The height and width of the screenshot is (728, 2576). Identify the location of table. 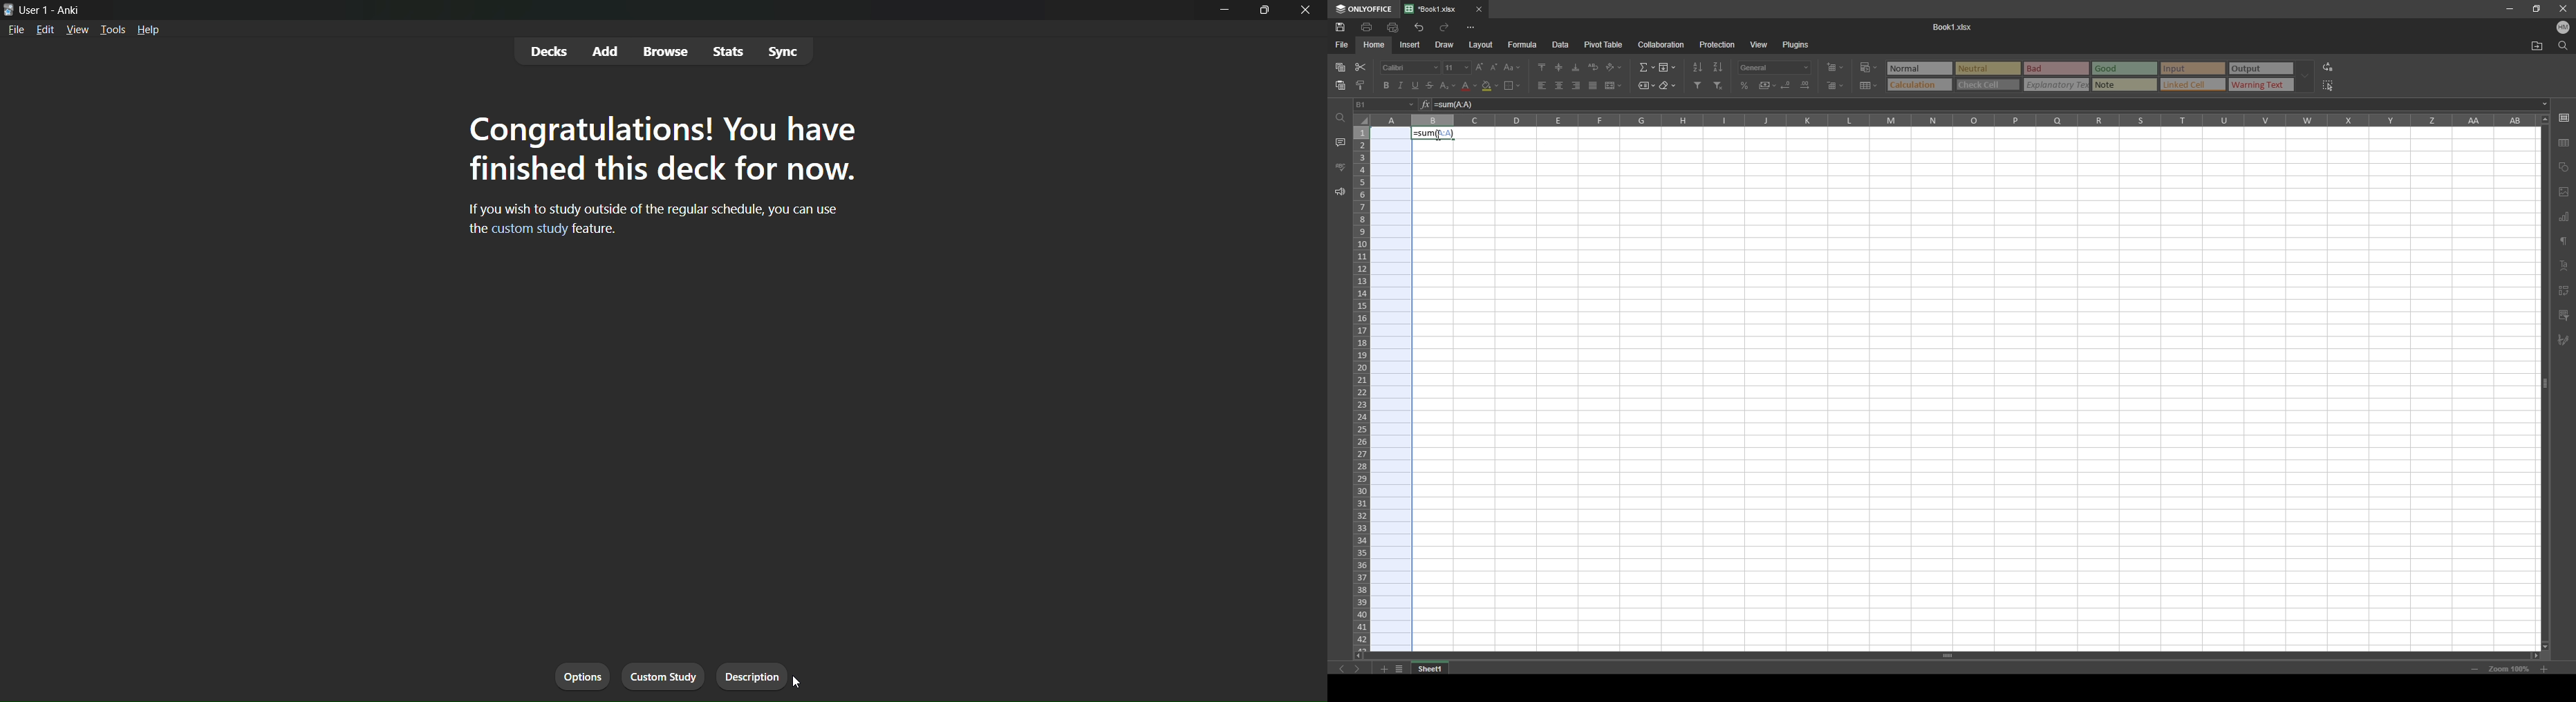
(2566, 140).